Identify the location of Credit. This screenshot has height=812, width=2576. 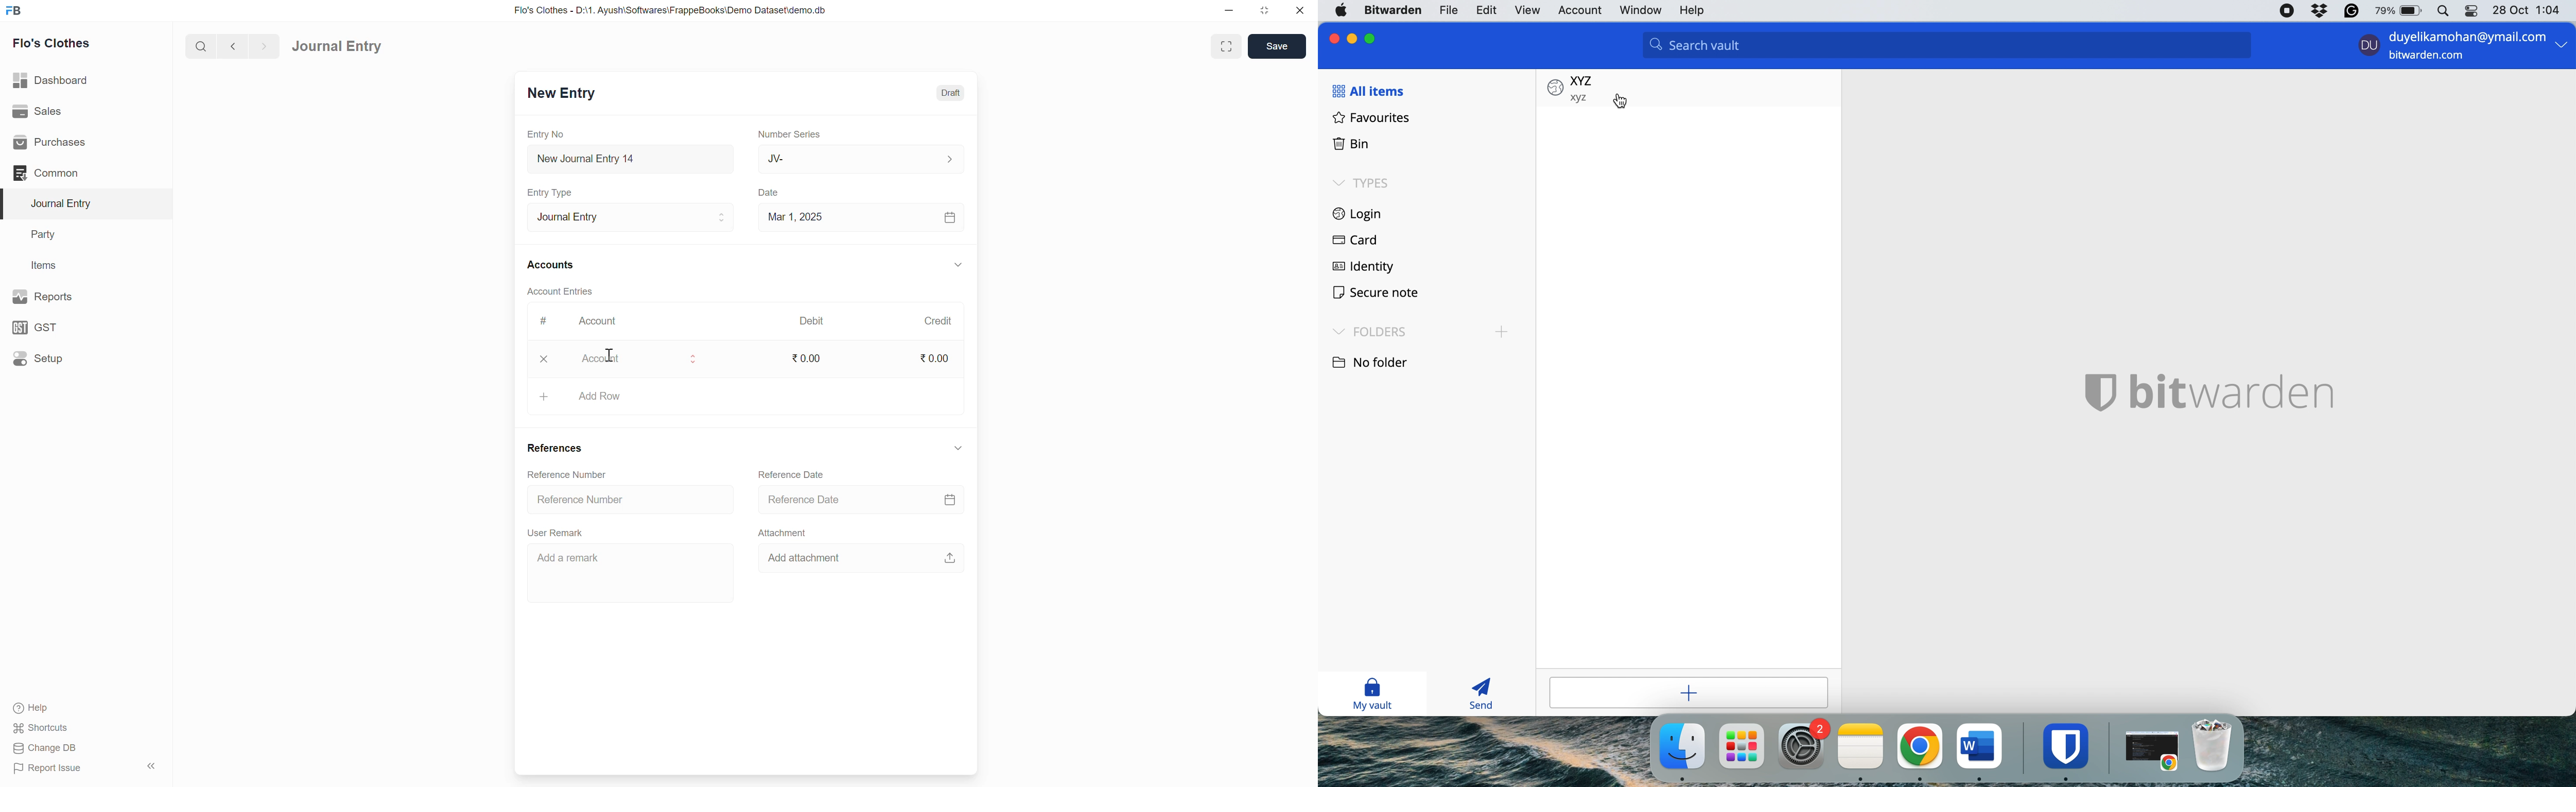
(937, 320).